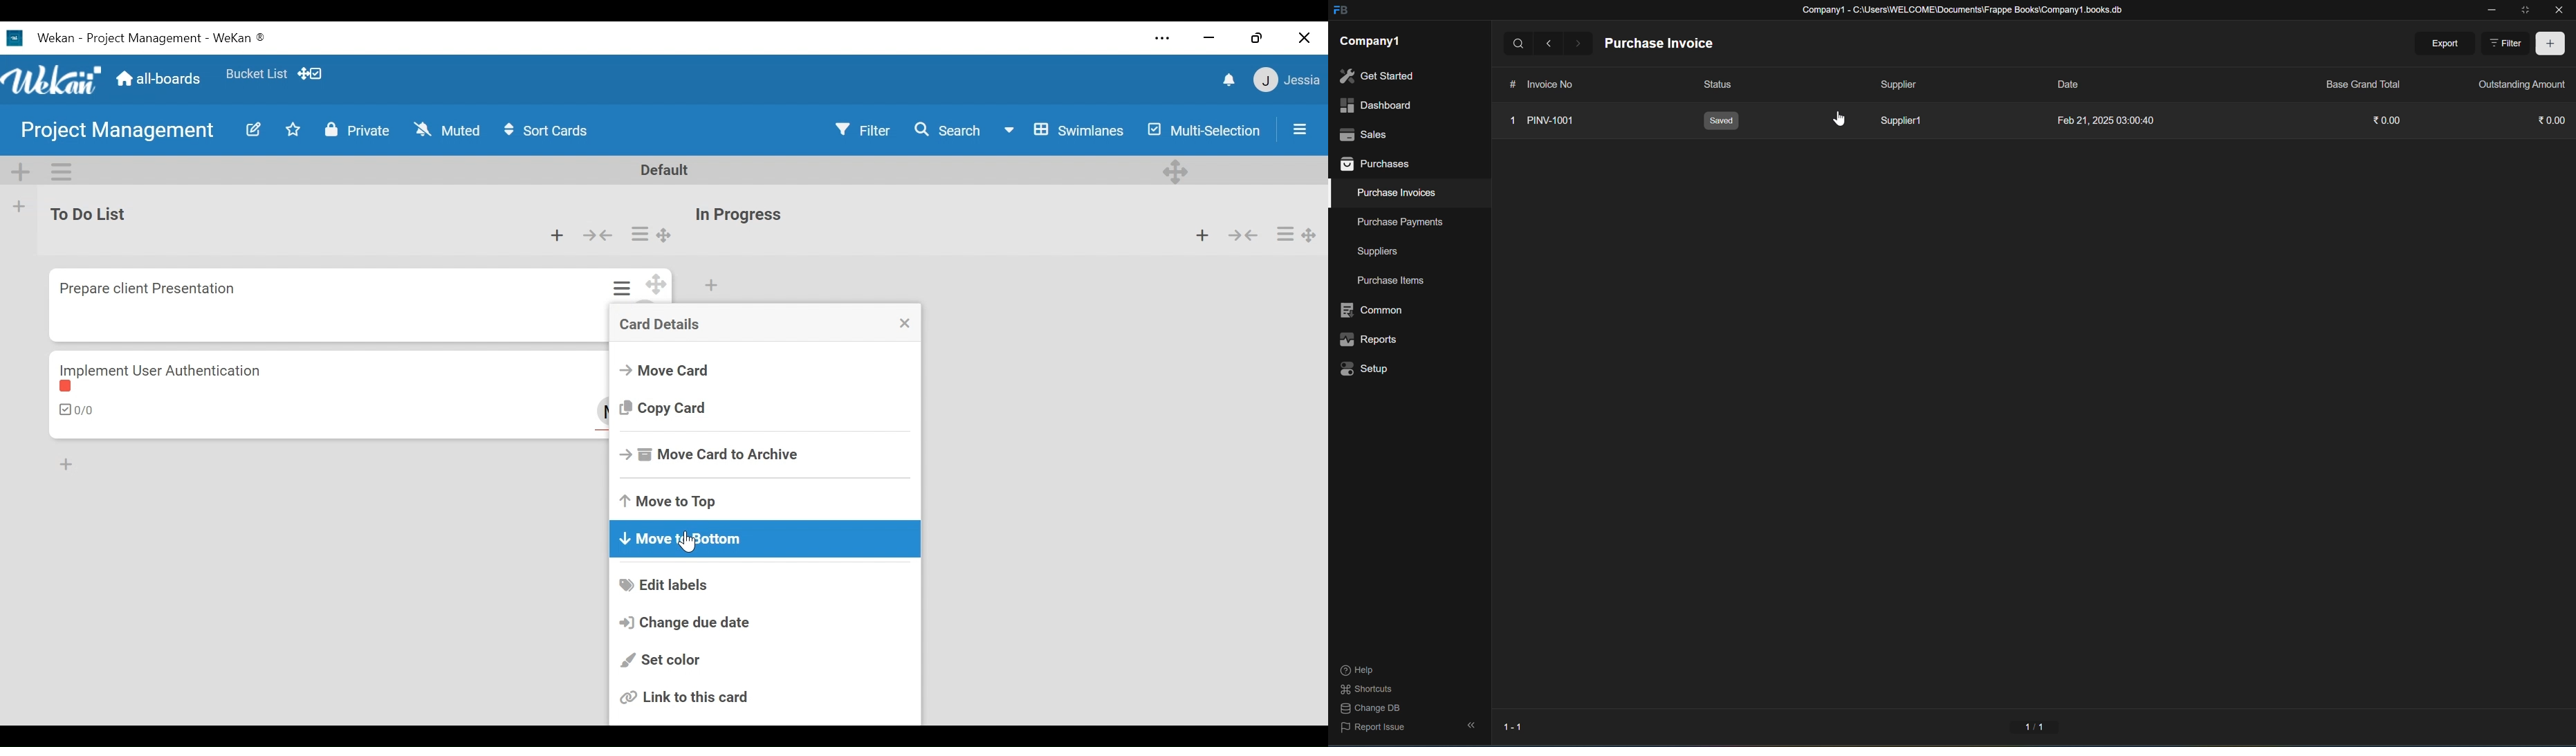 Image resolution: width=2576 pixels, height=756 pixels. I want to click on Base Grand Total, so click(2363, 83).